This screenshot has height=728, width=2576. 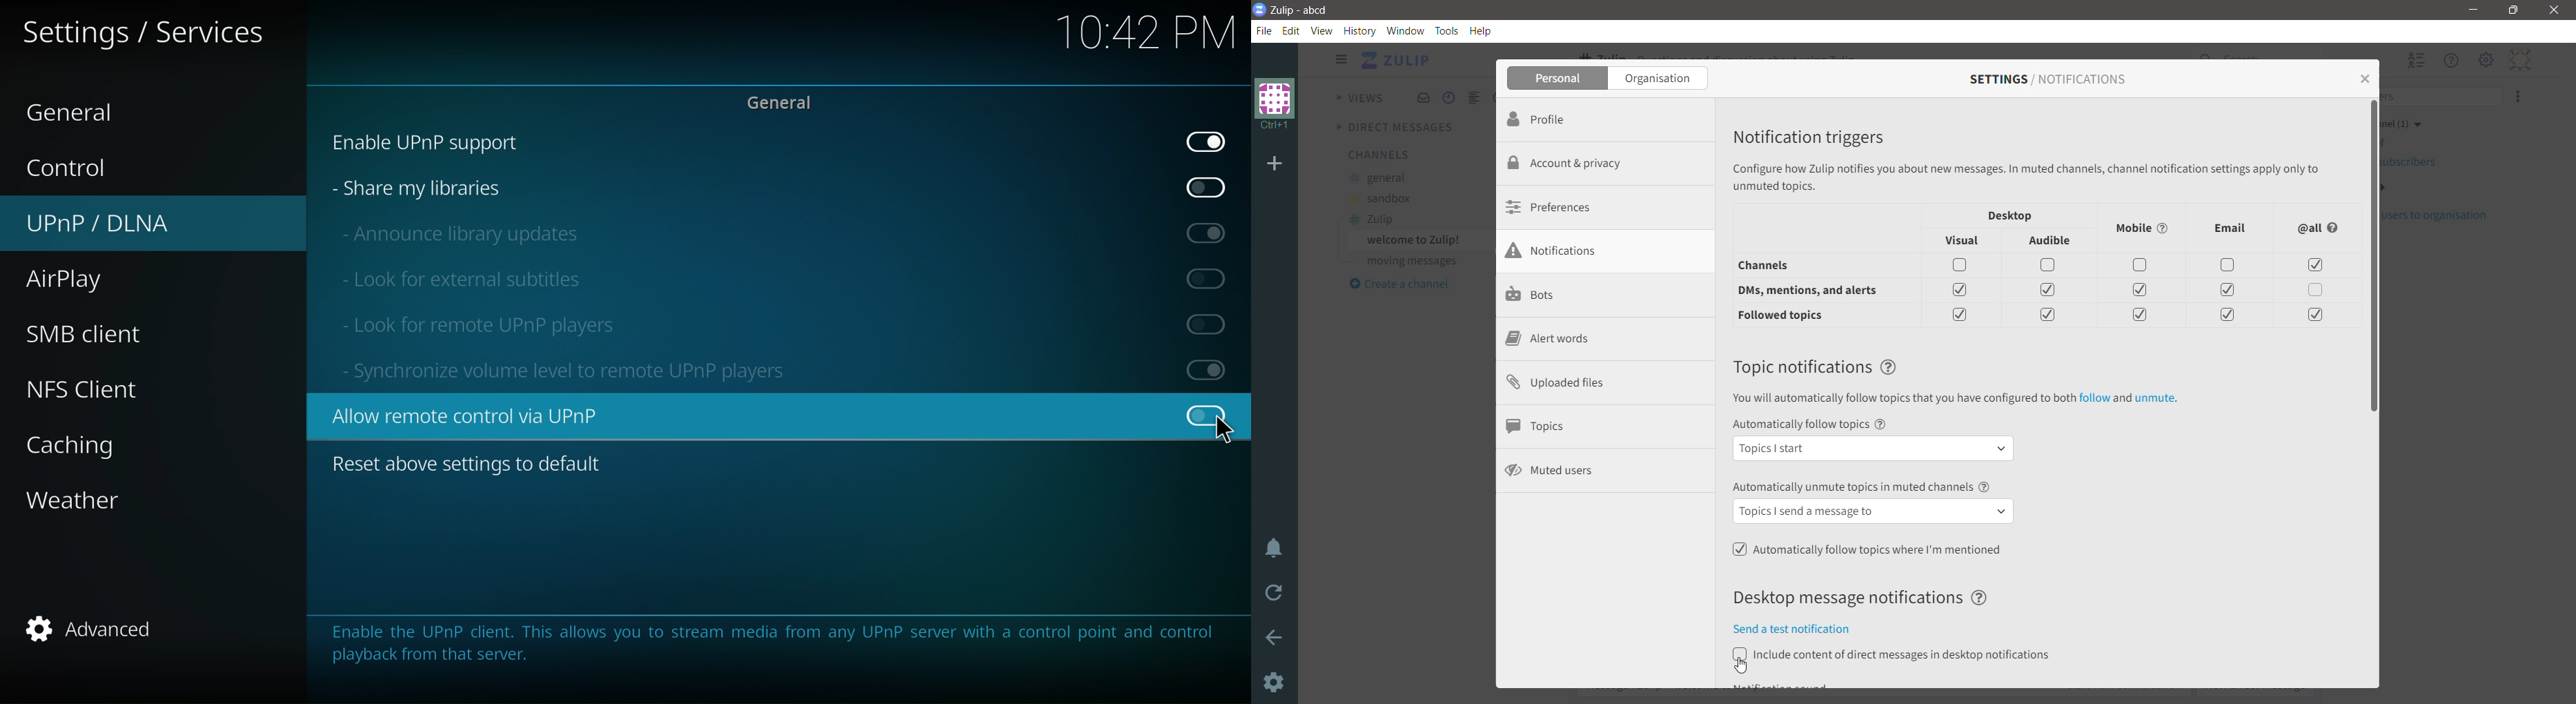 I want to click on general, so click(x=87, y=110).